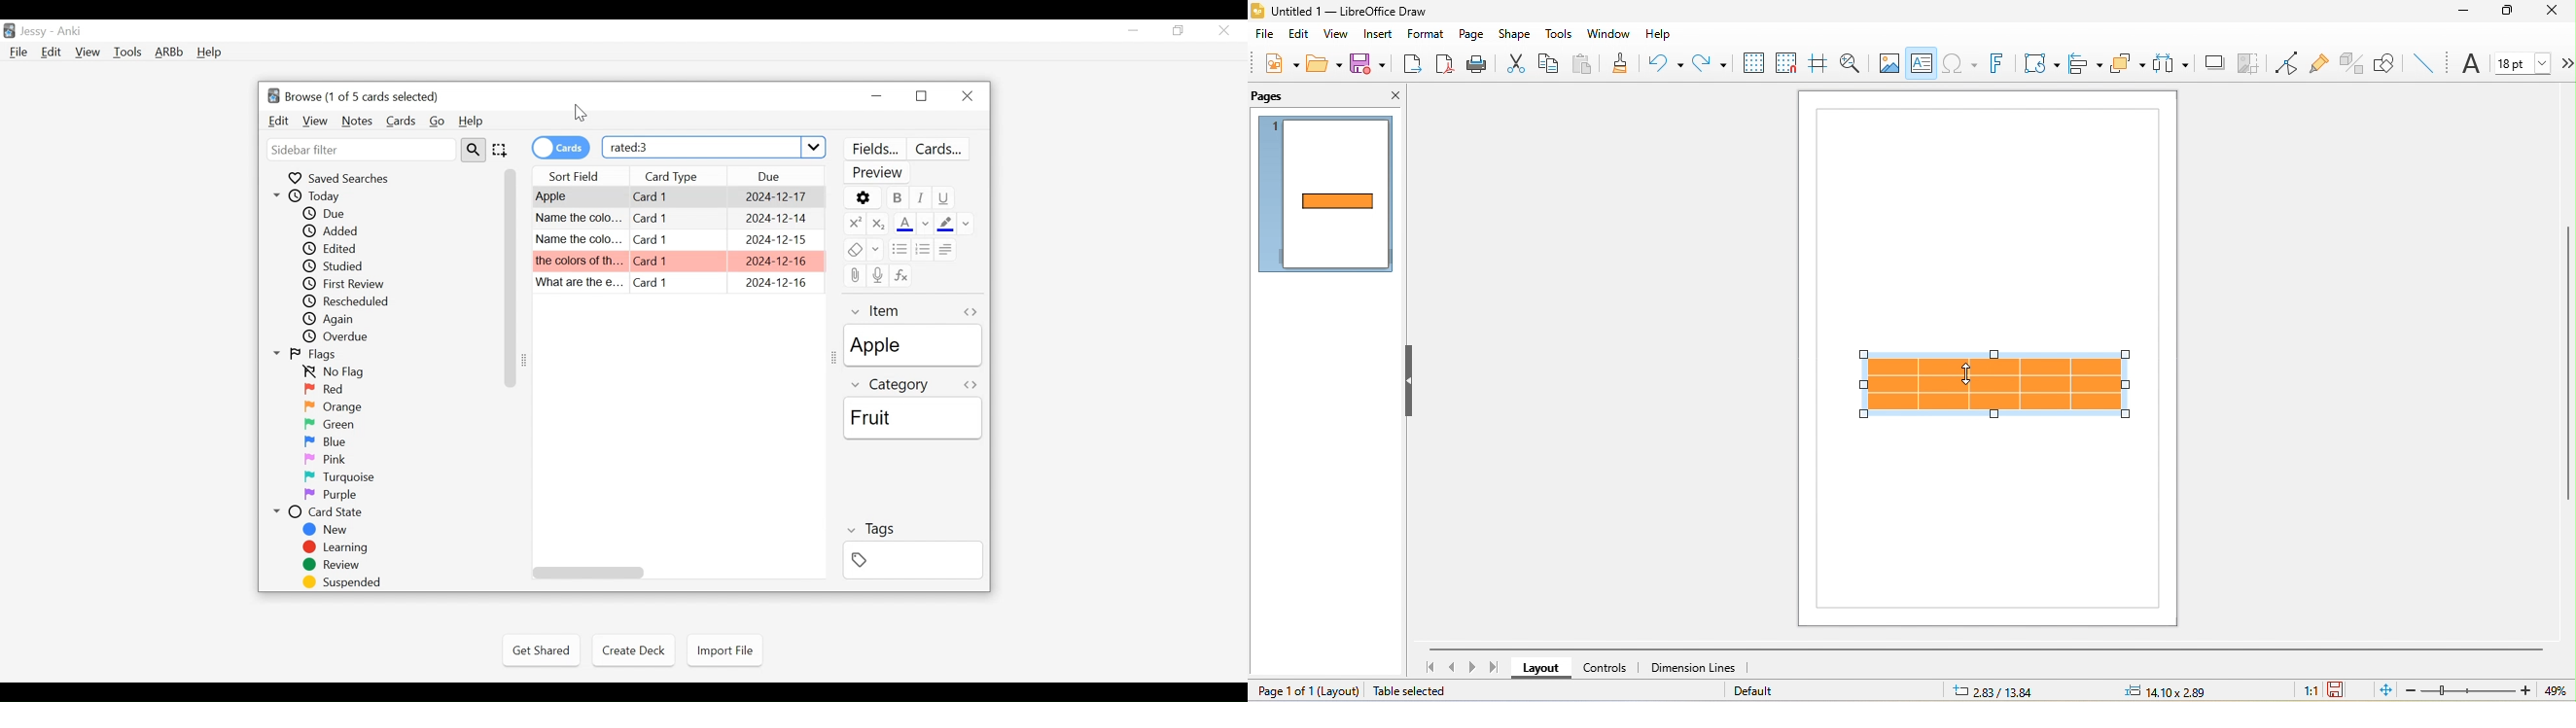  What do you see at coordinates (776, 218) in the screenshot?
I see `Date` at bounding box center [776, 218].